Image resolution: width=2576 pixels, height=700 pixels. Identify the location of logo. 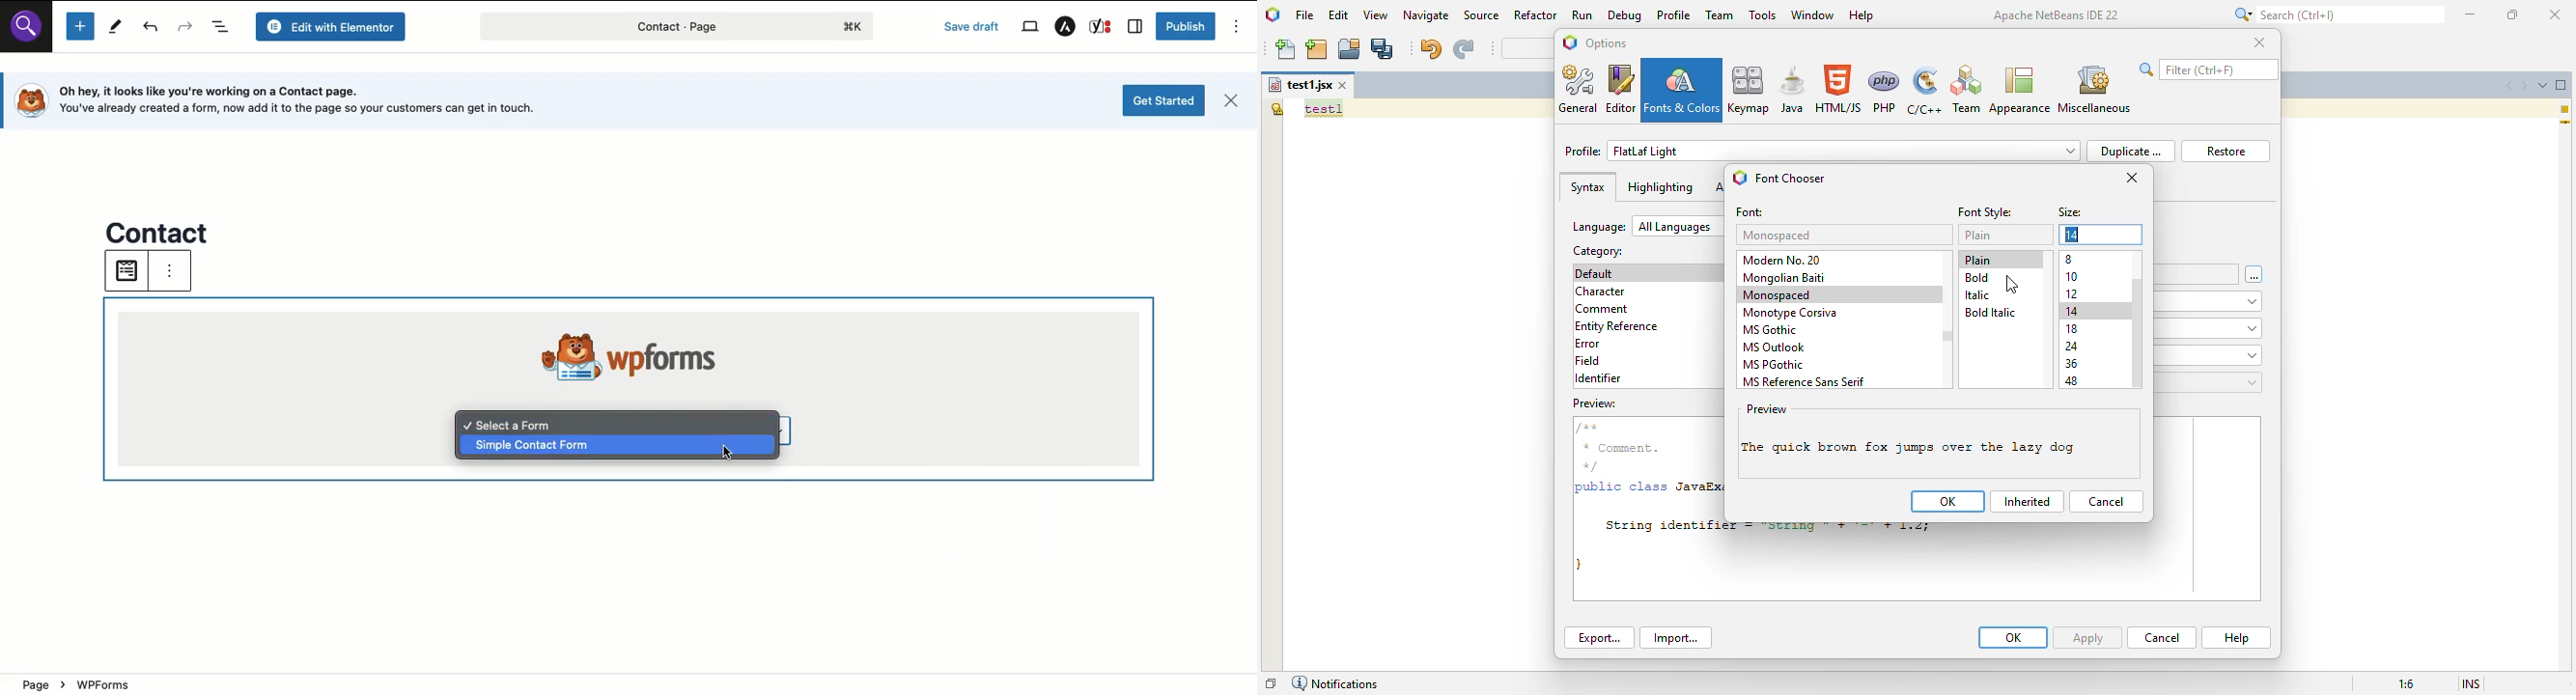
(857, 26).